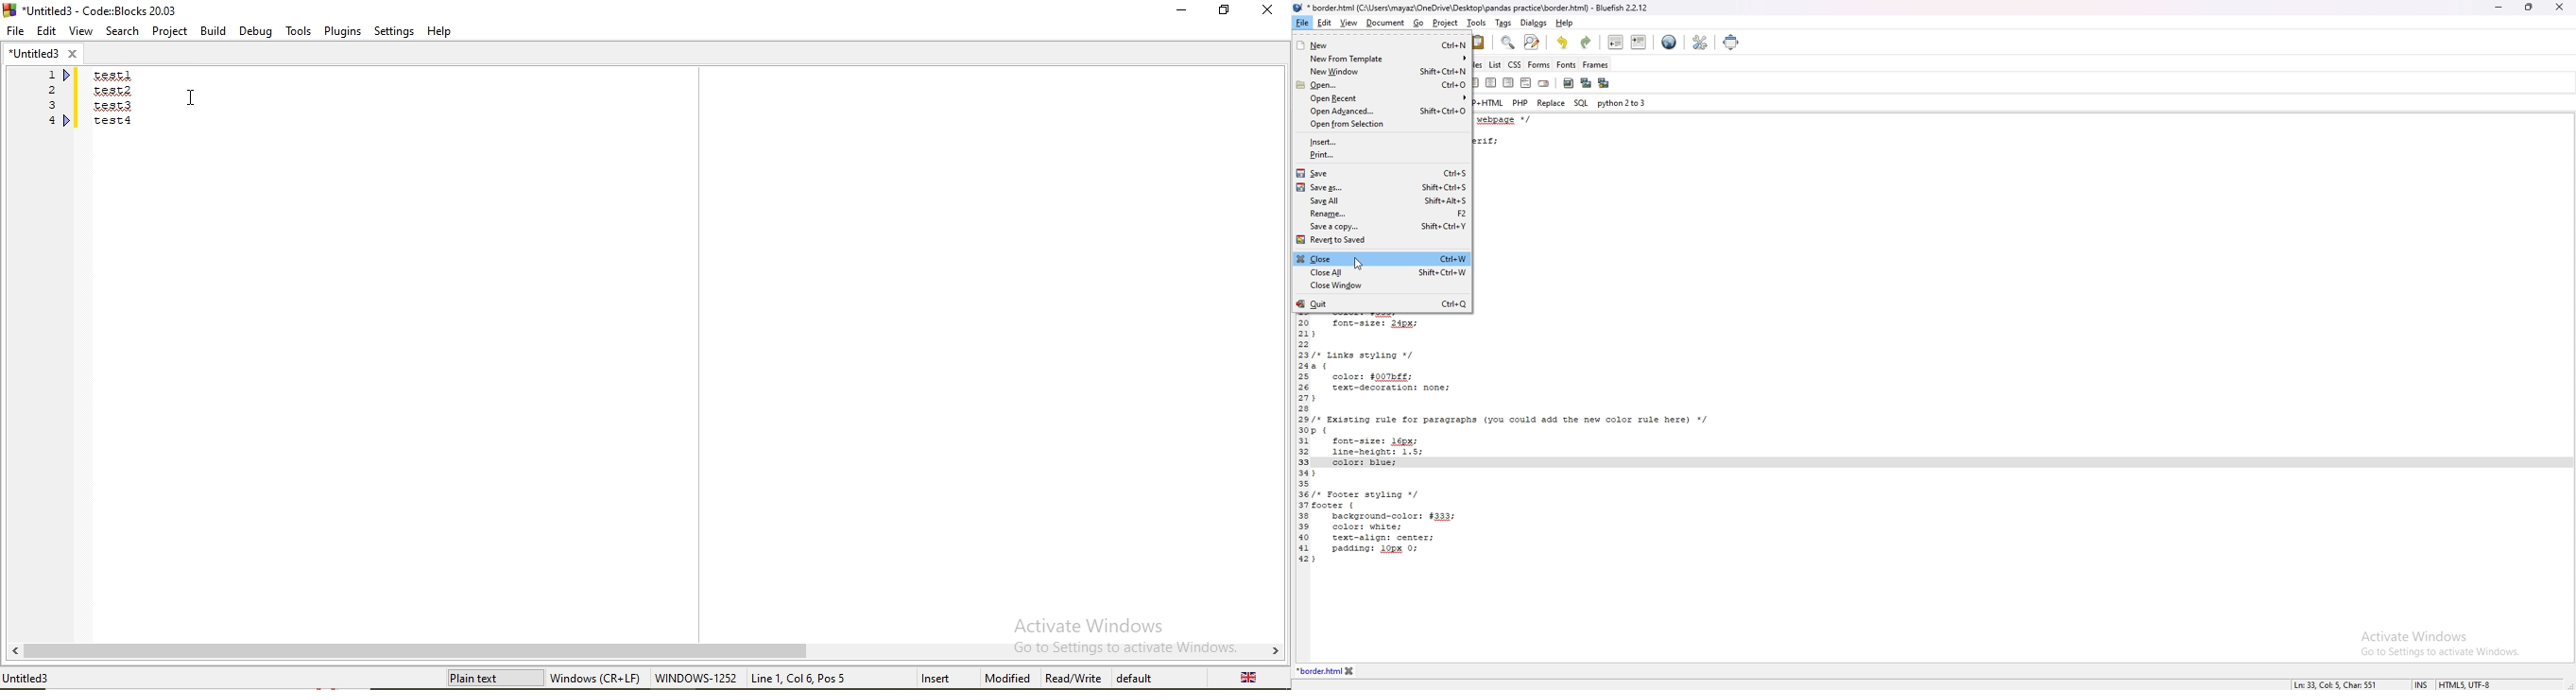 The height and width of the screenshot is (700, 2576). Describe the element at coordinates (96, 9) in the screenshot. I see `logo` at that location.